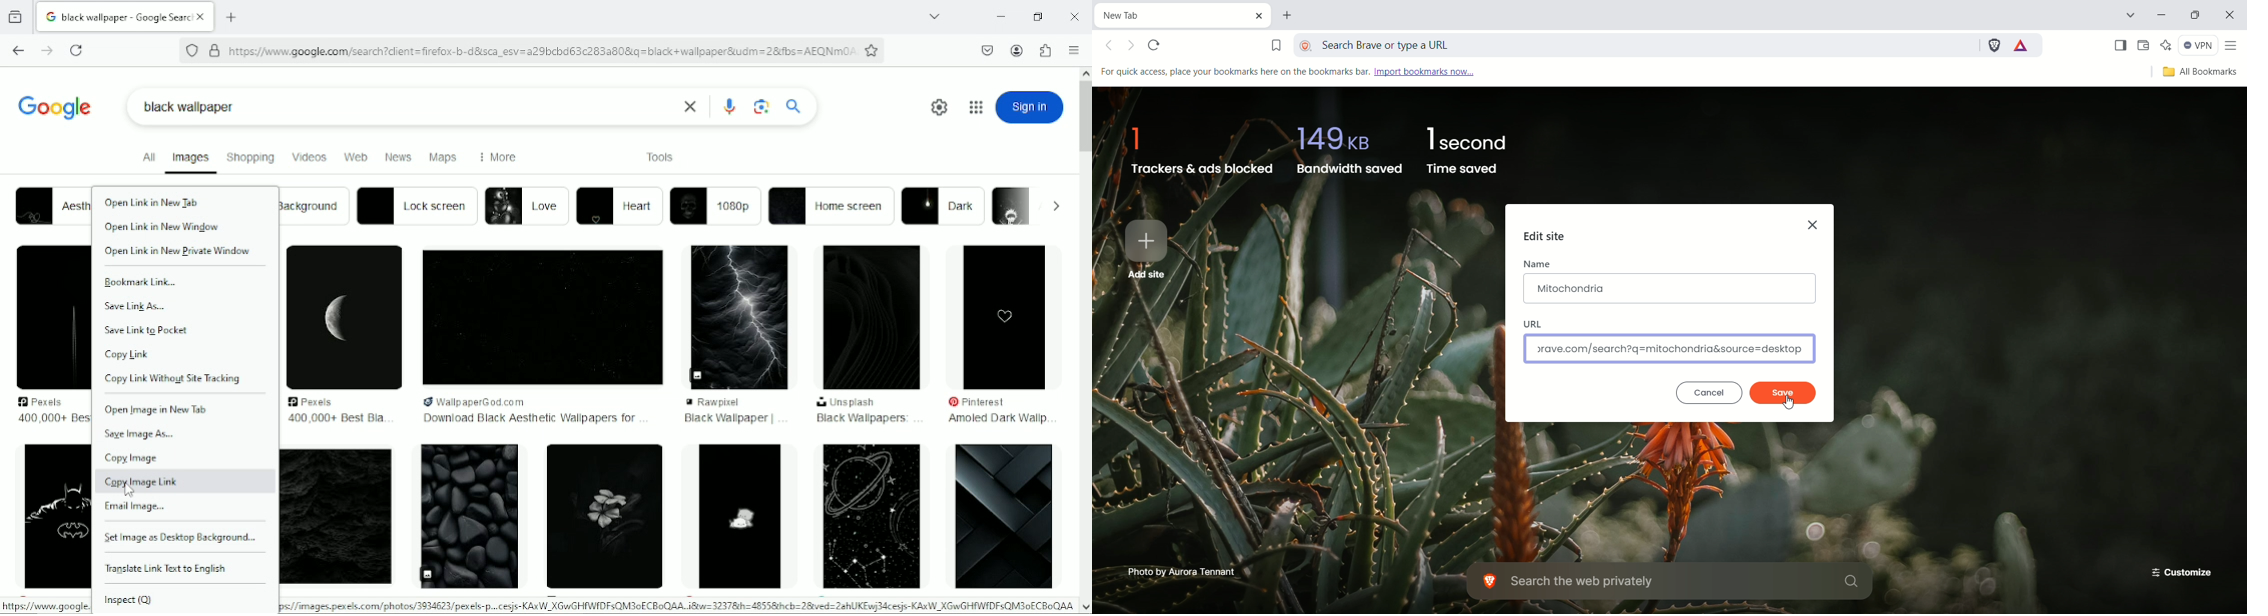 Image resolution: width=2268 pixels, height=616 pixels. Describe the element at coordinates (251, 156) in the screenshot. I see `shopping` at that location.